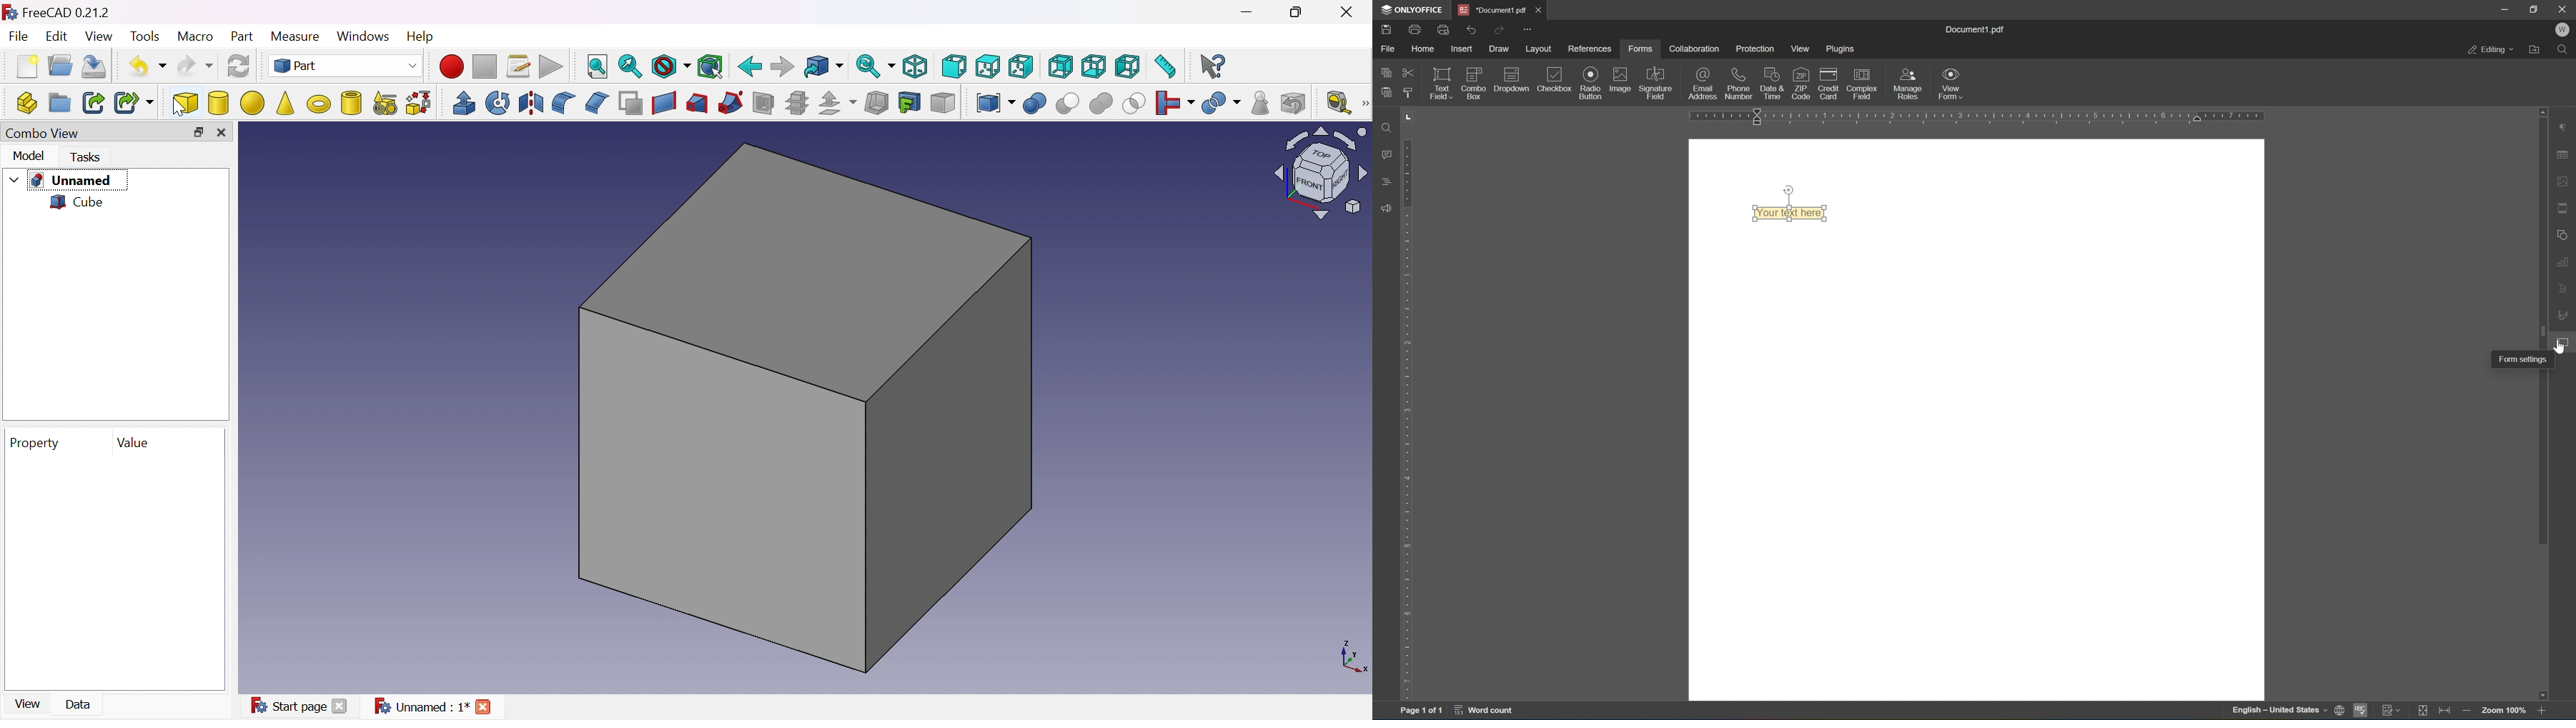  I want to click on Check geometry, so click(1261, 104).